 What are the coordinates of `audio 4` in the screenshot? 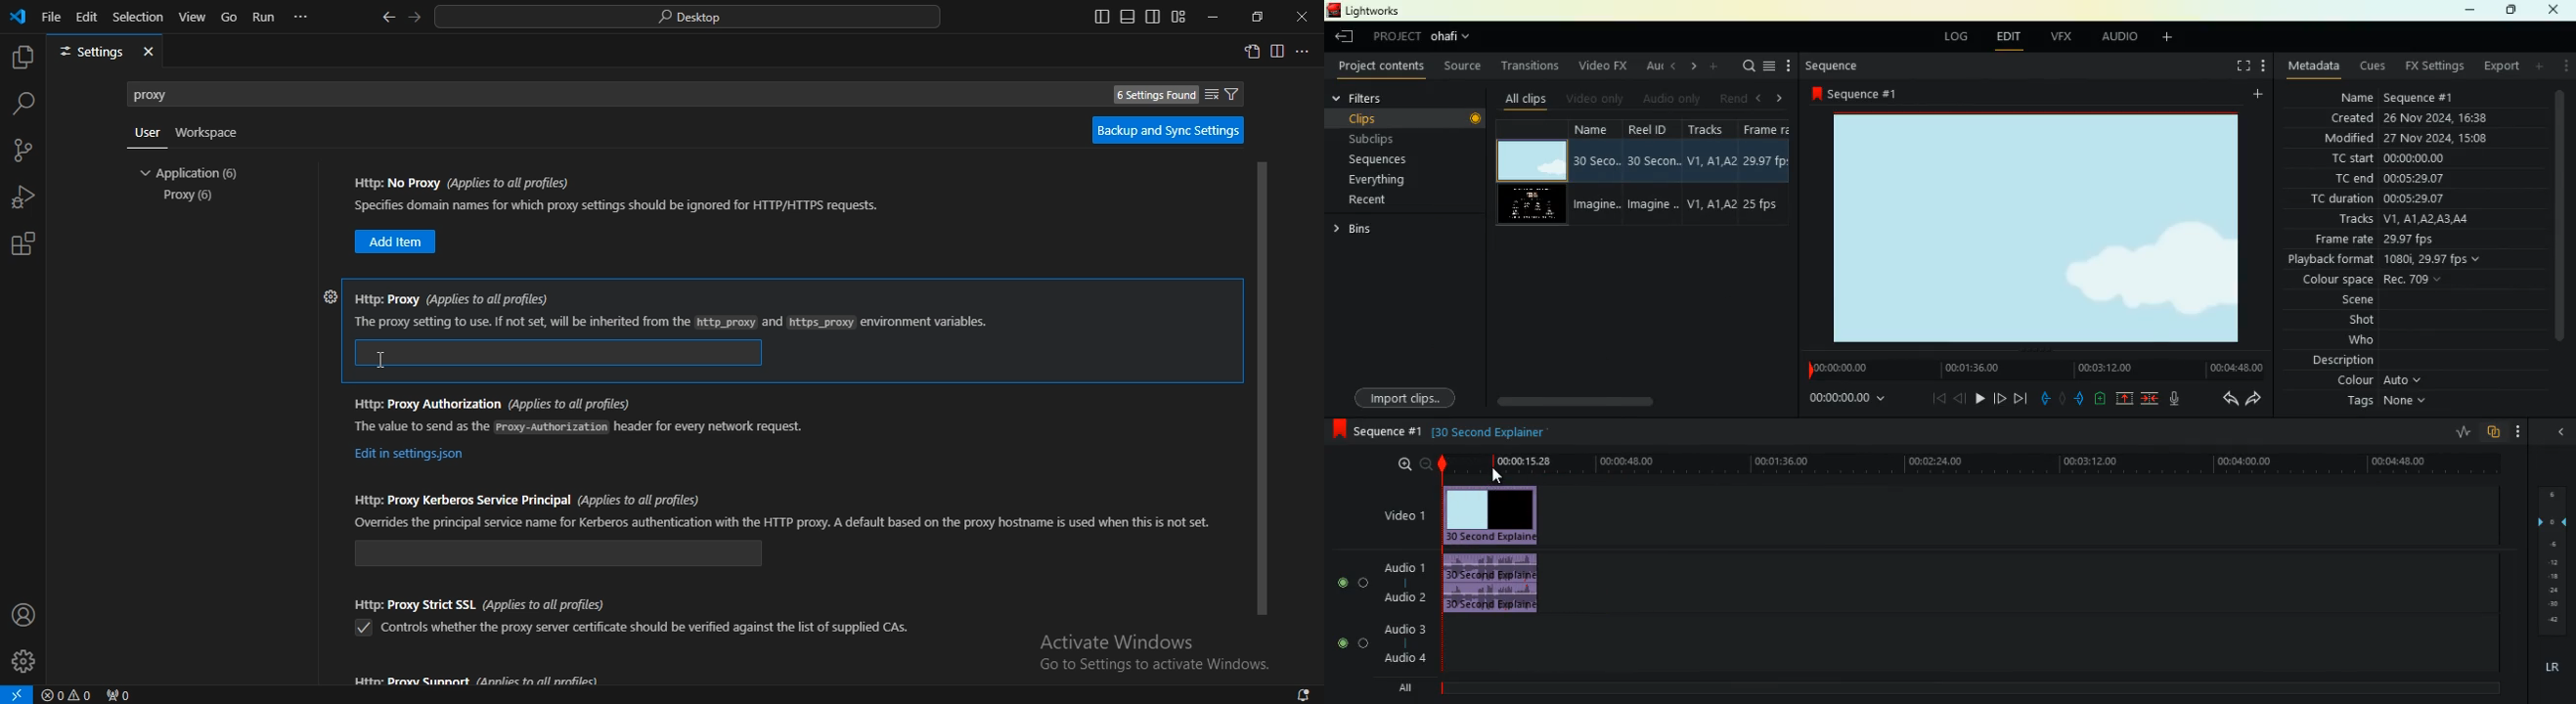 It's located at (1398, 659).